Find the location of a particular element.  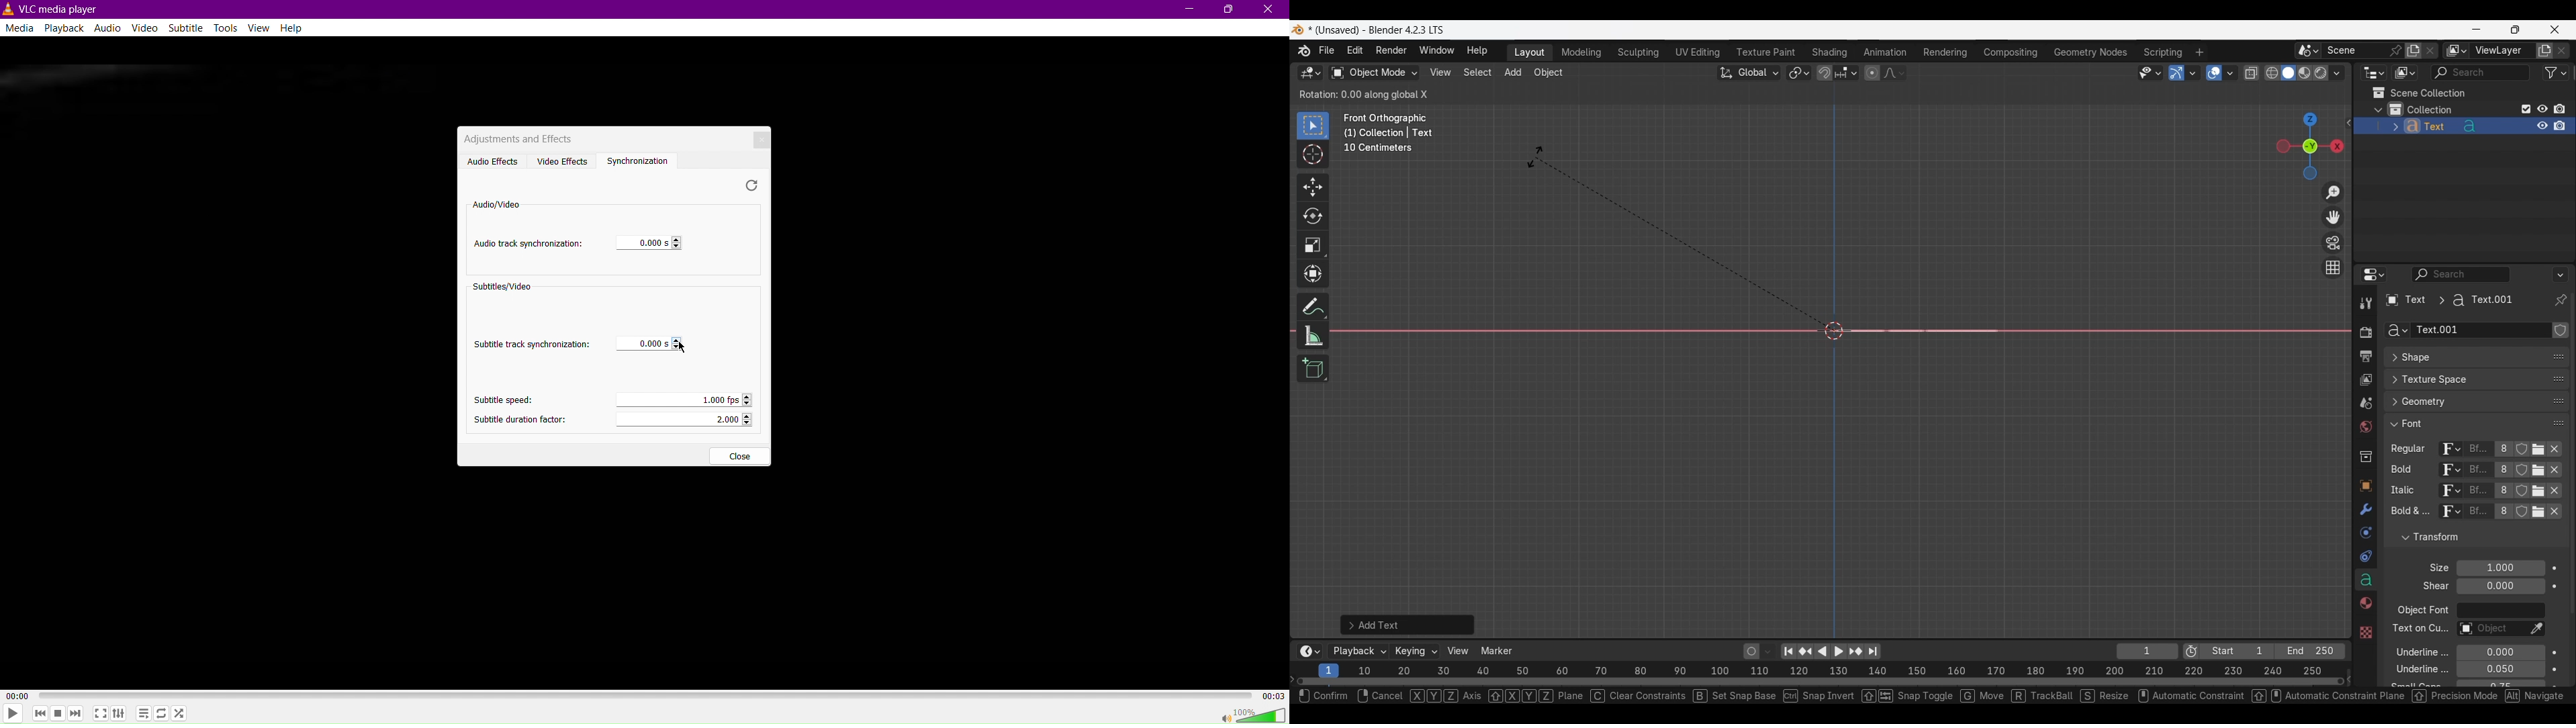

Click to expand Geometry is located at coordinates (2463, 402).